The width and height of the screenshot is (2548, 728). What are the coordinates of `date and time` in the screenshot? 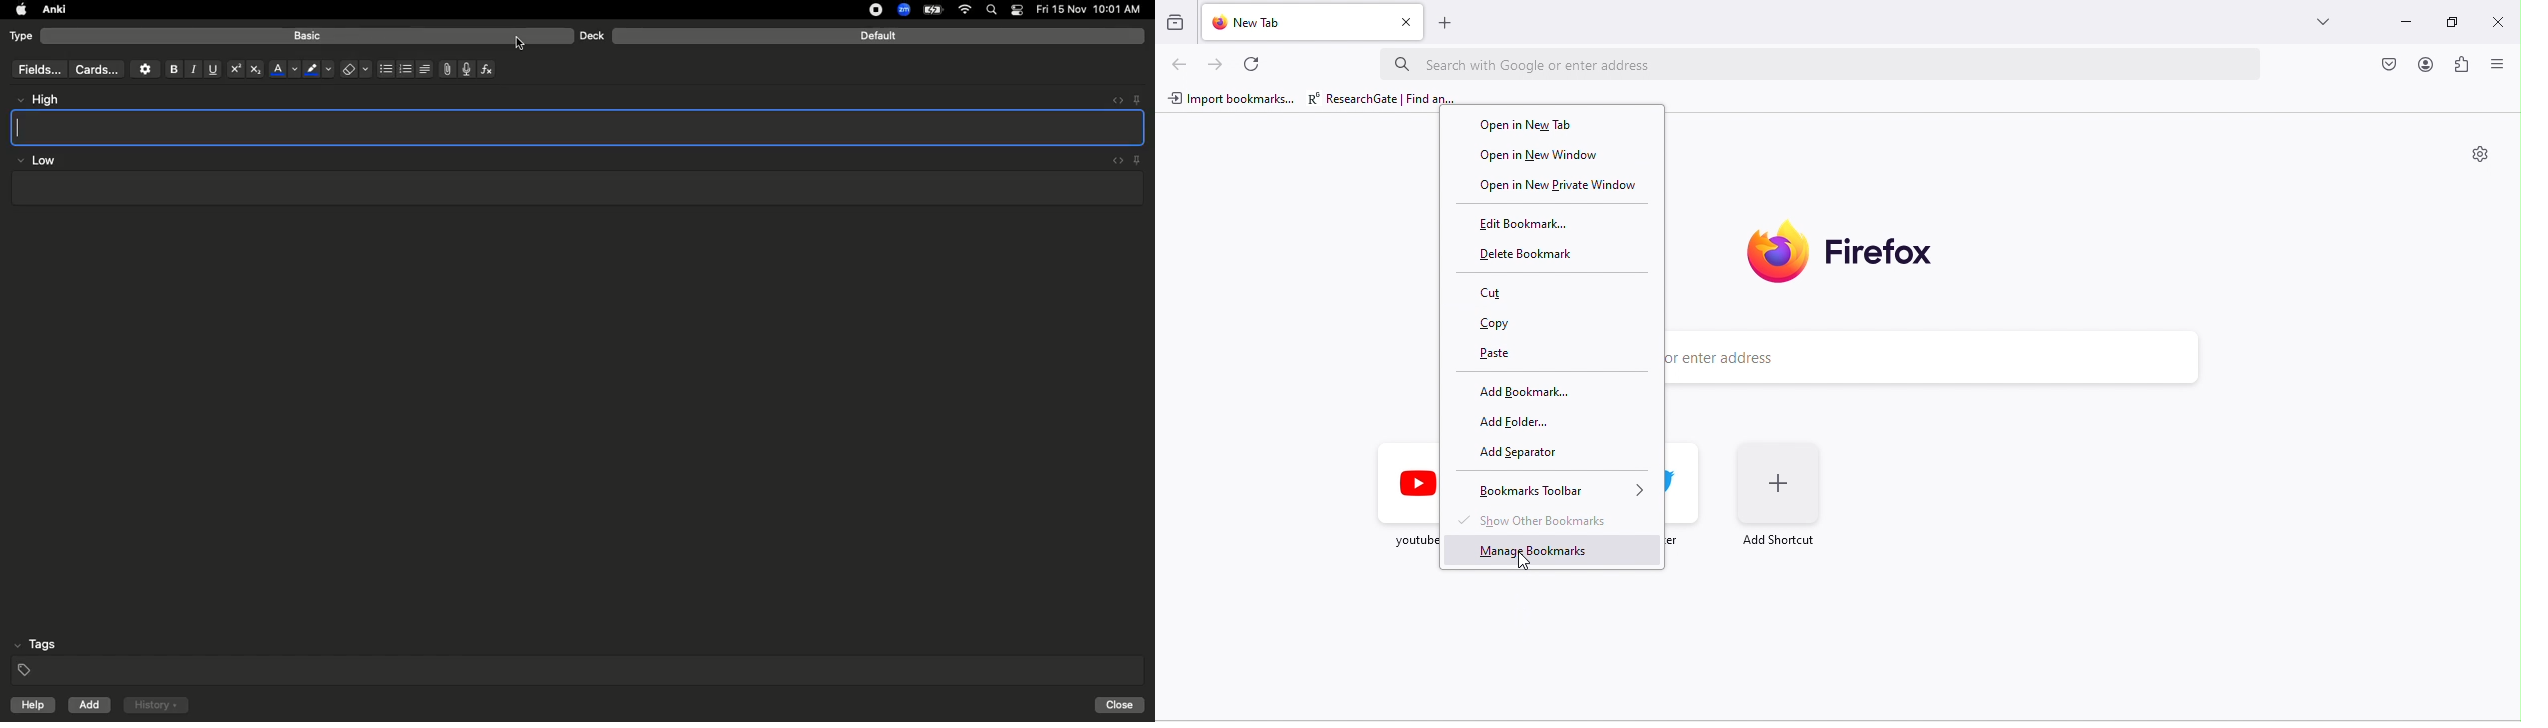 It's located at (1093, 9).